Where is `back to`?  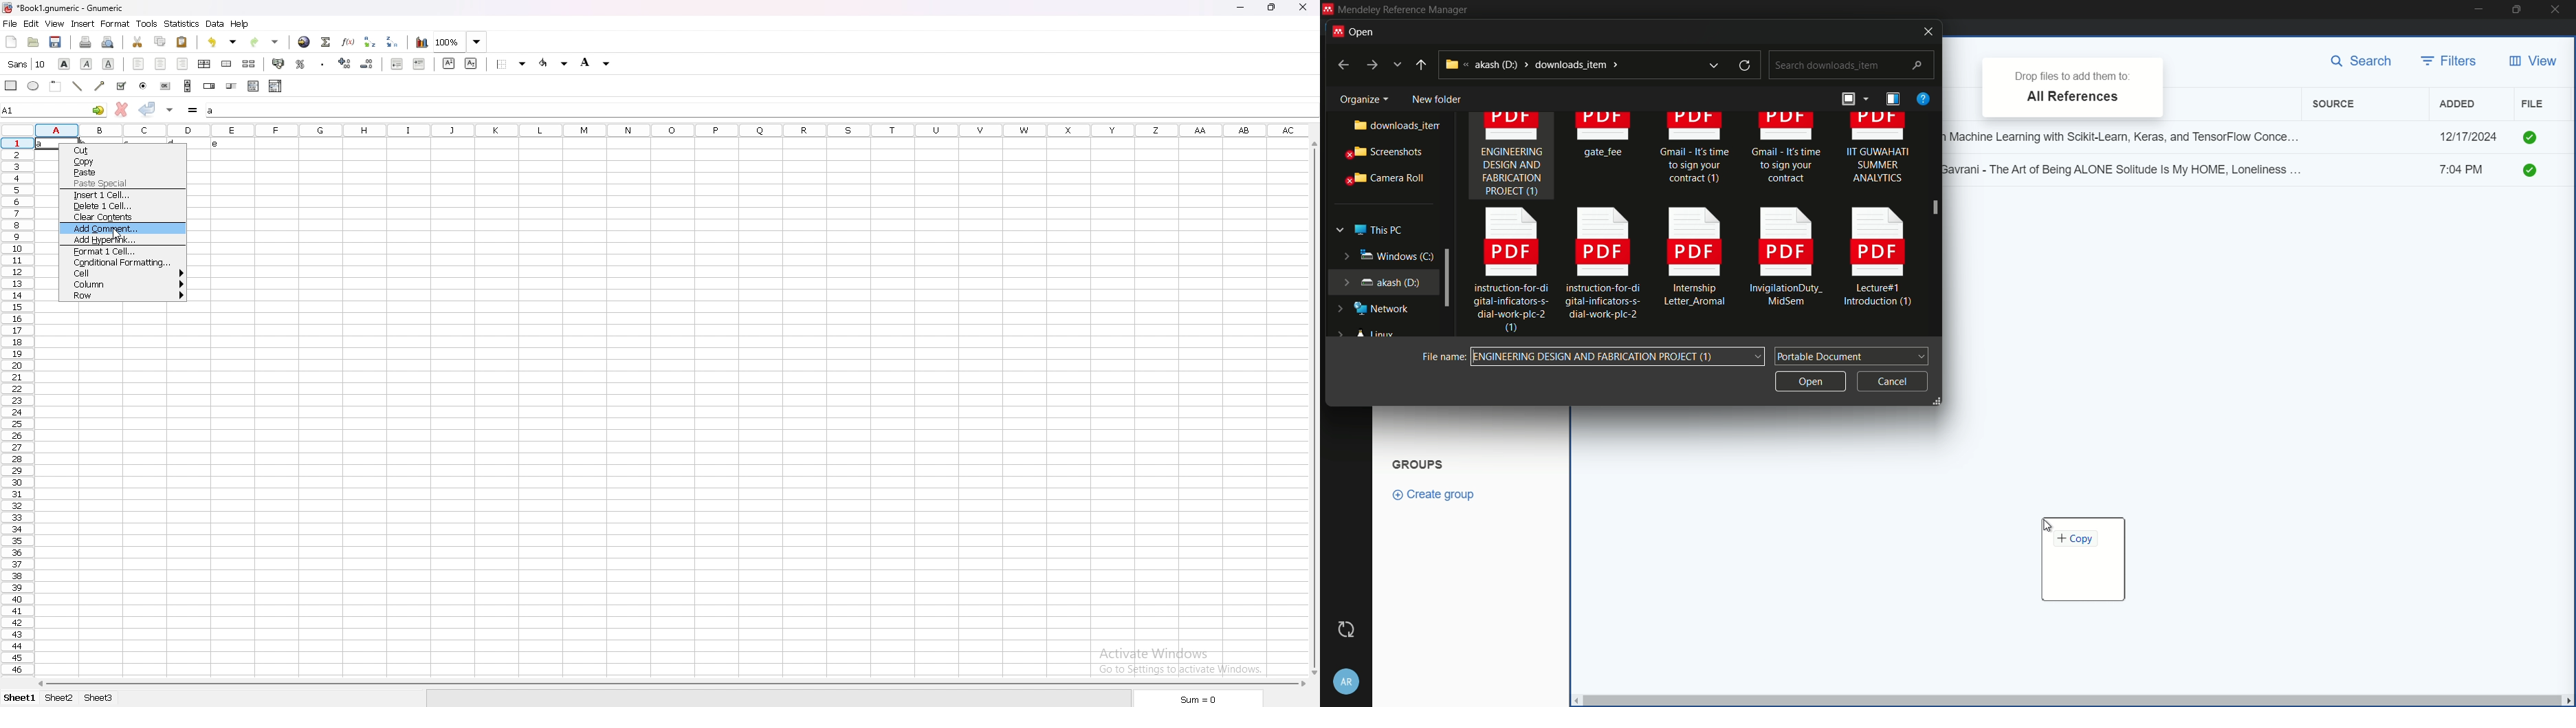 back to is located at coordinates (1339, 63).